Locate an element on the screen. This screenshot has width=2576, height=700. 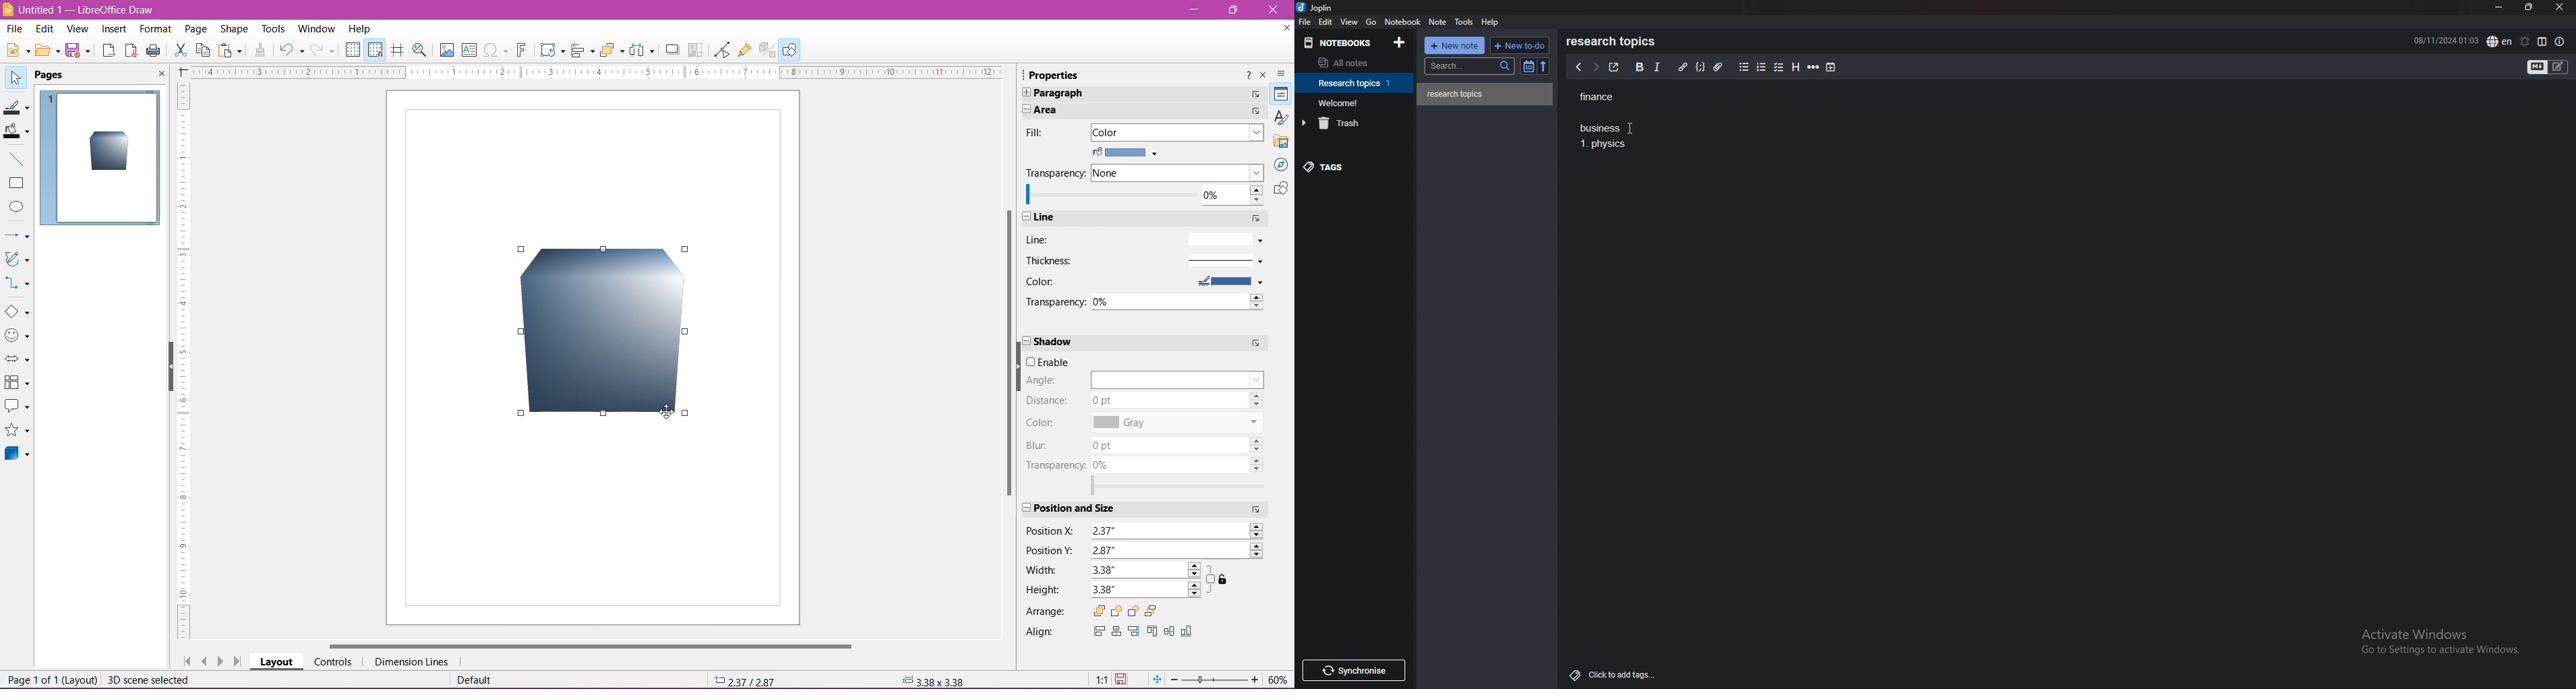
new todo is located at coordinates (1519, 45).